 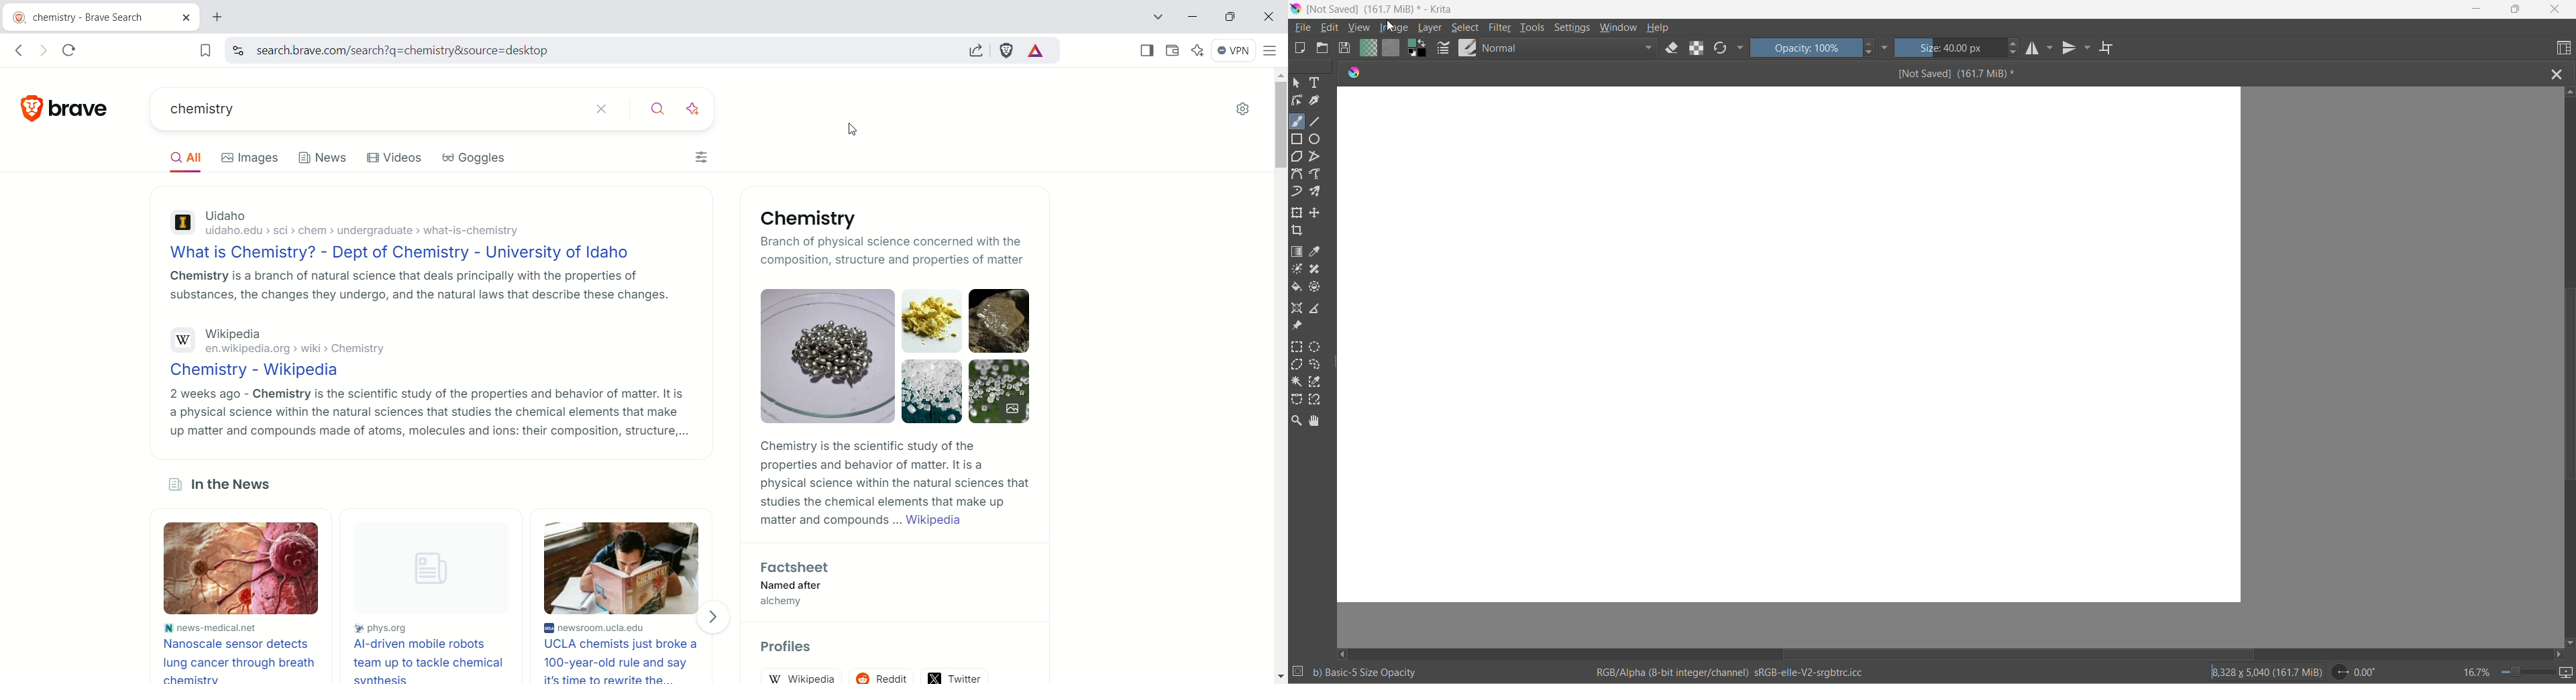 I want to click on size, so click(x=1951, y=49).